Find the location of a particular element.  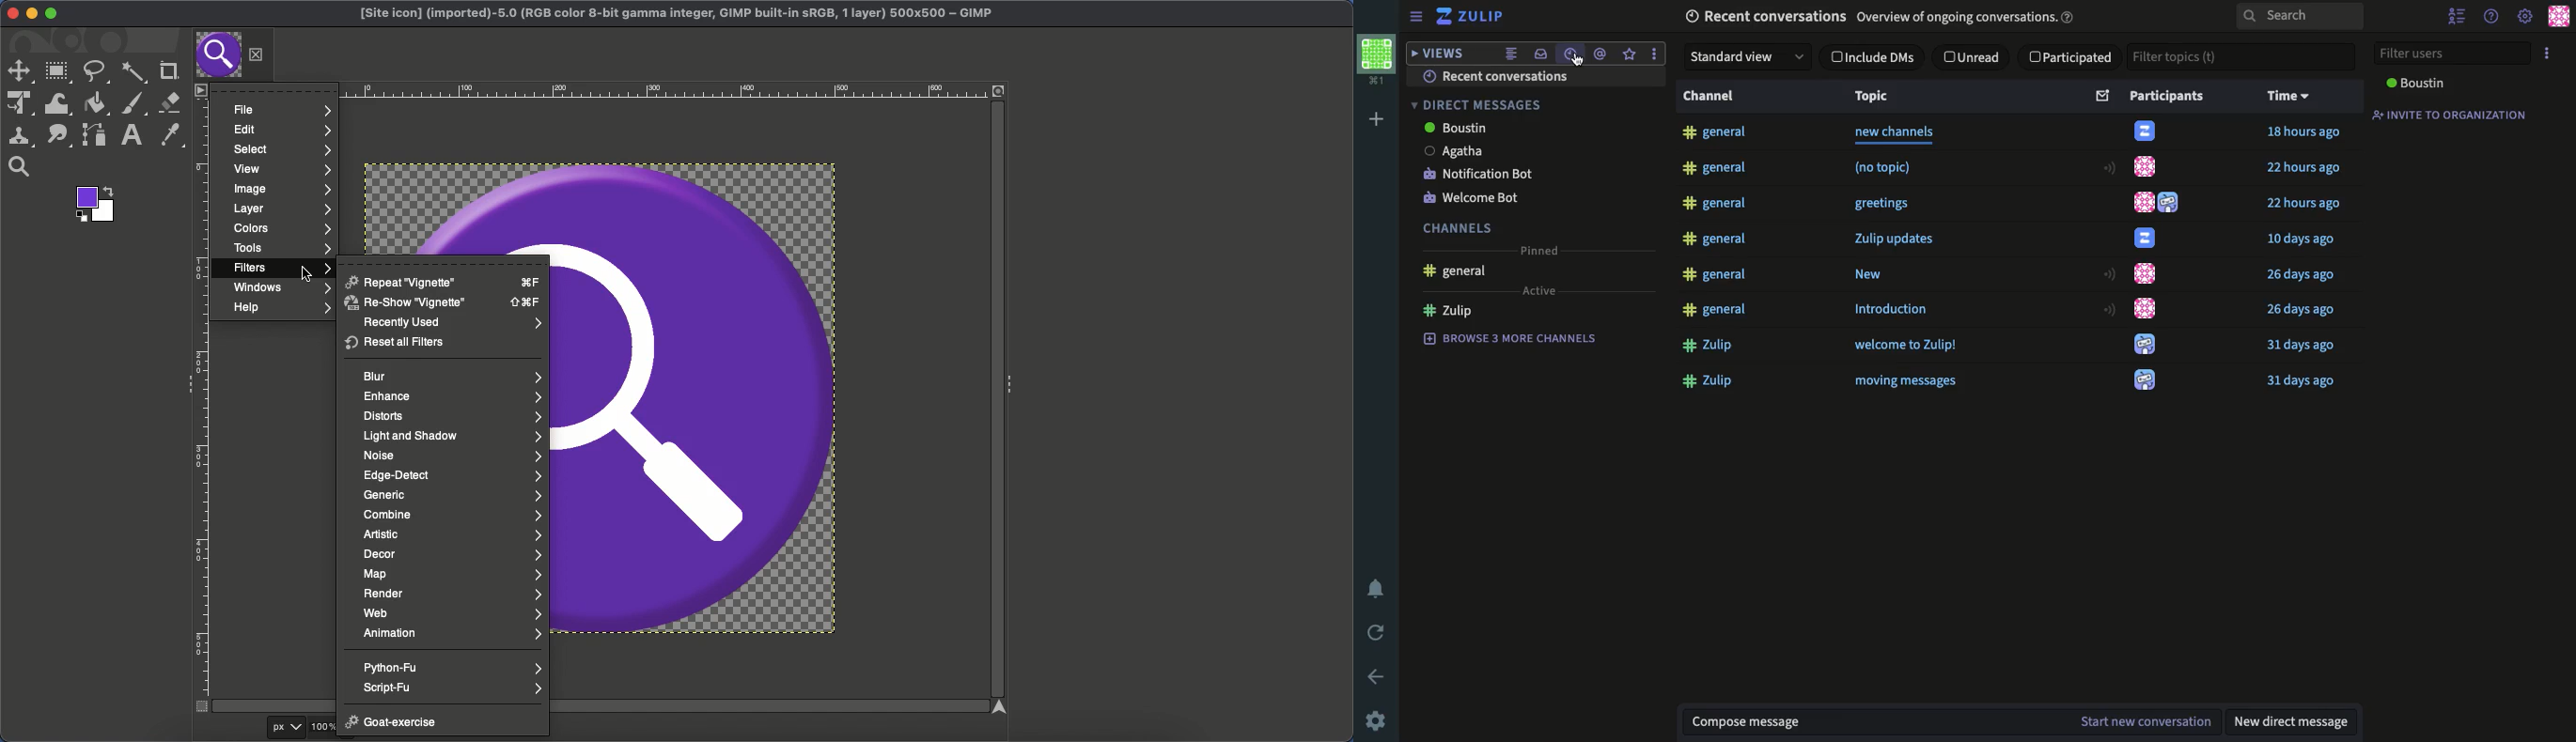

new direct message is located at coordinates (2290, 722).